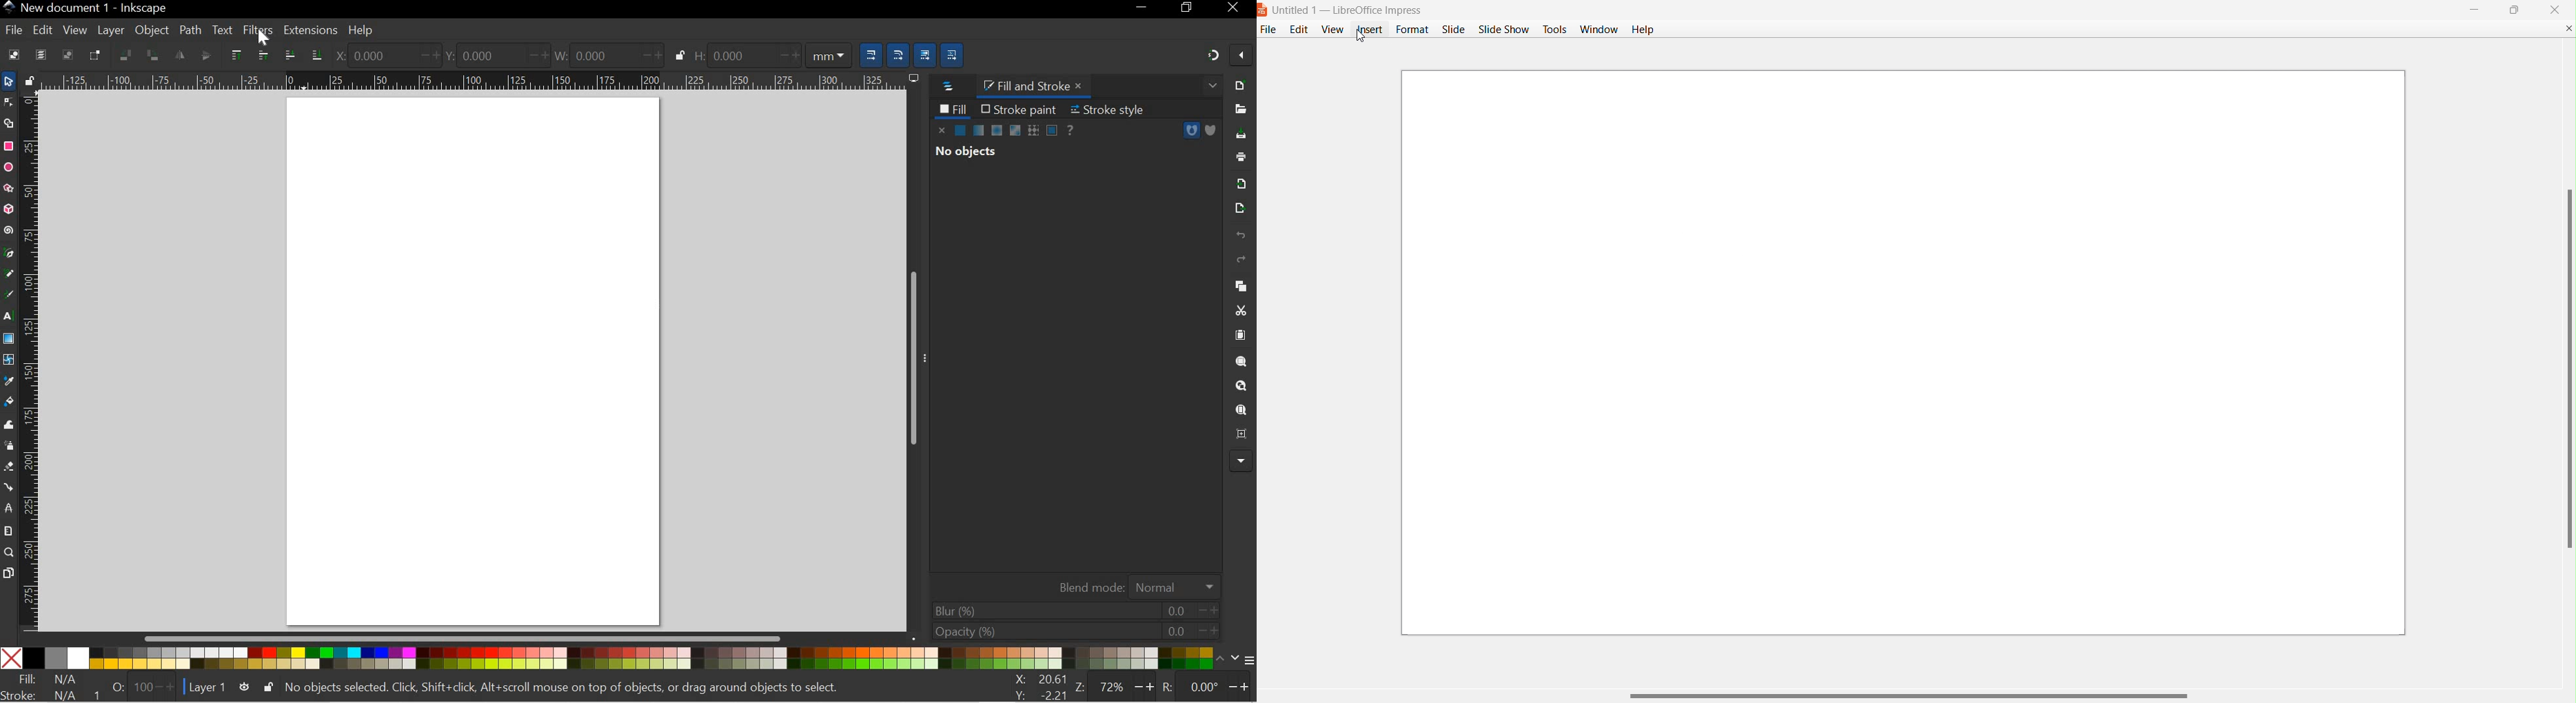  I want to click on RAISE SELECTION TO TOP, so click(236, 55).